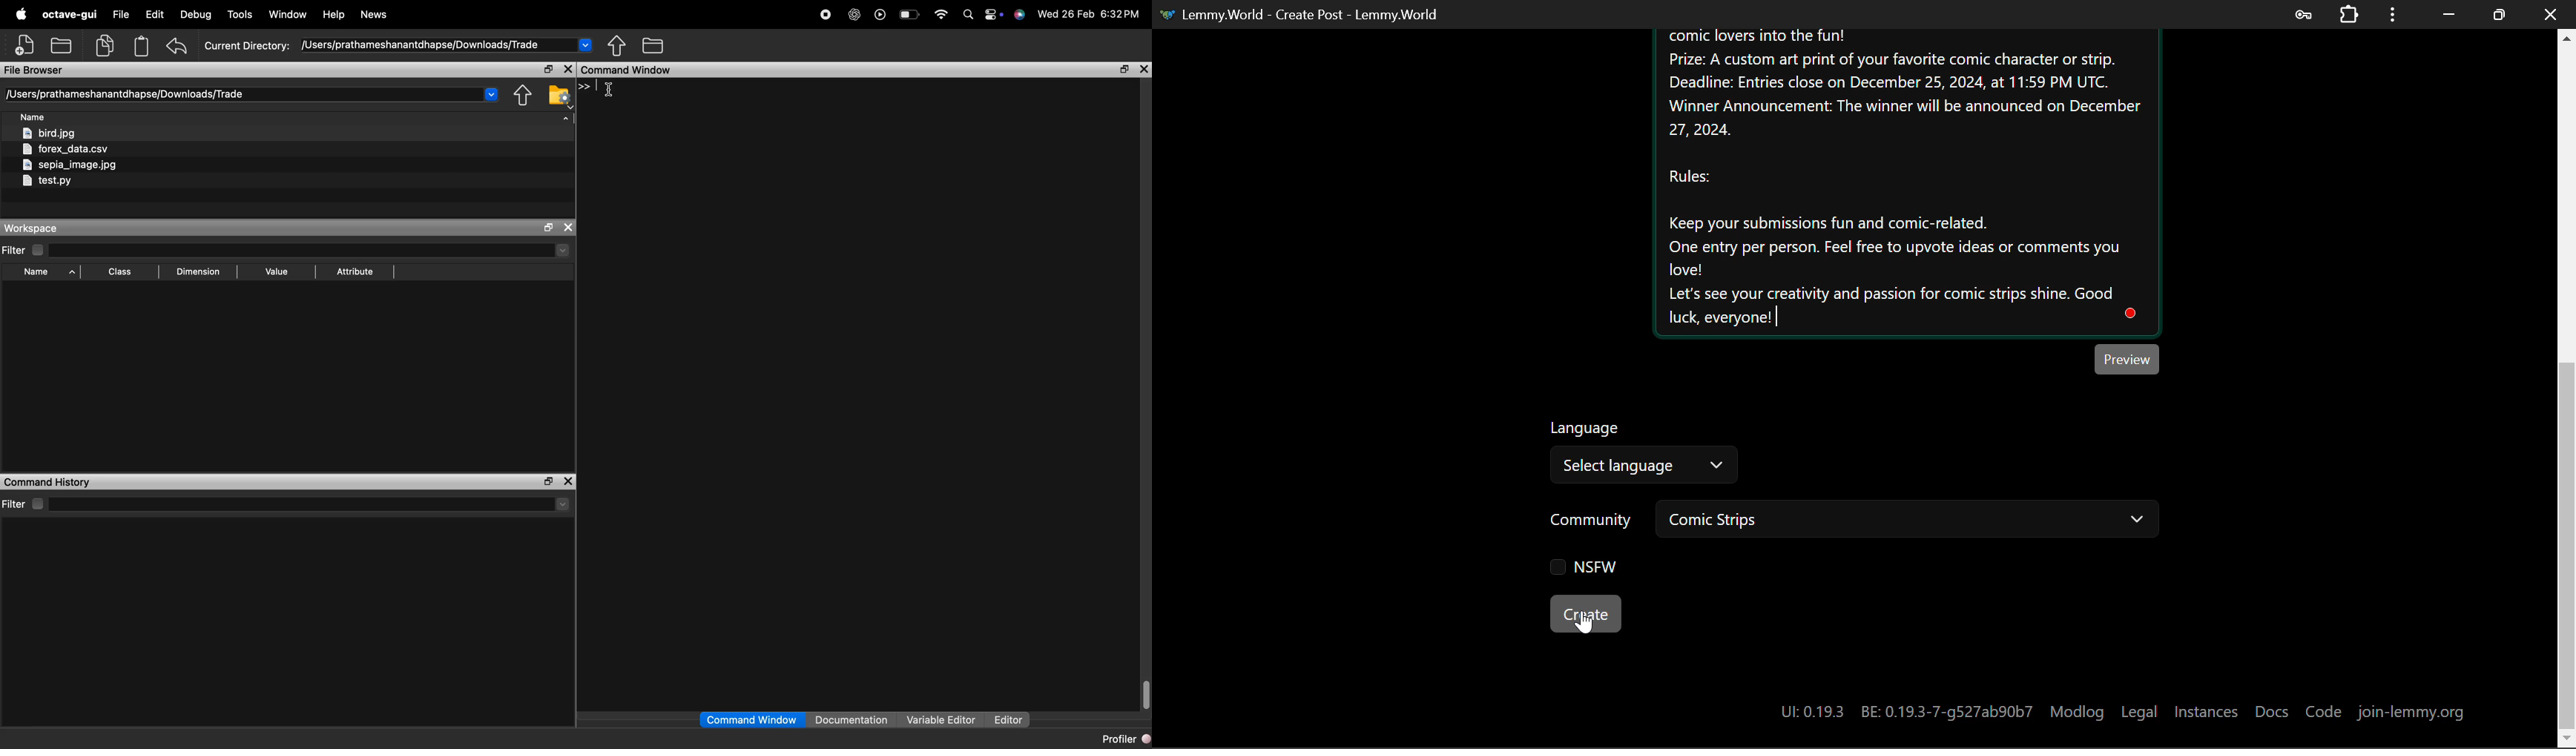  What do you see at coordinates (1583, 568) in the screenshot?
I see `NSFW` at bounding box center [1583, 568].